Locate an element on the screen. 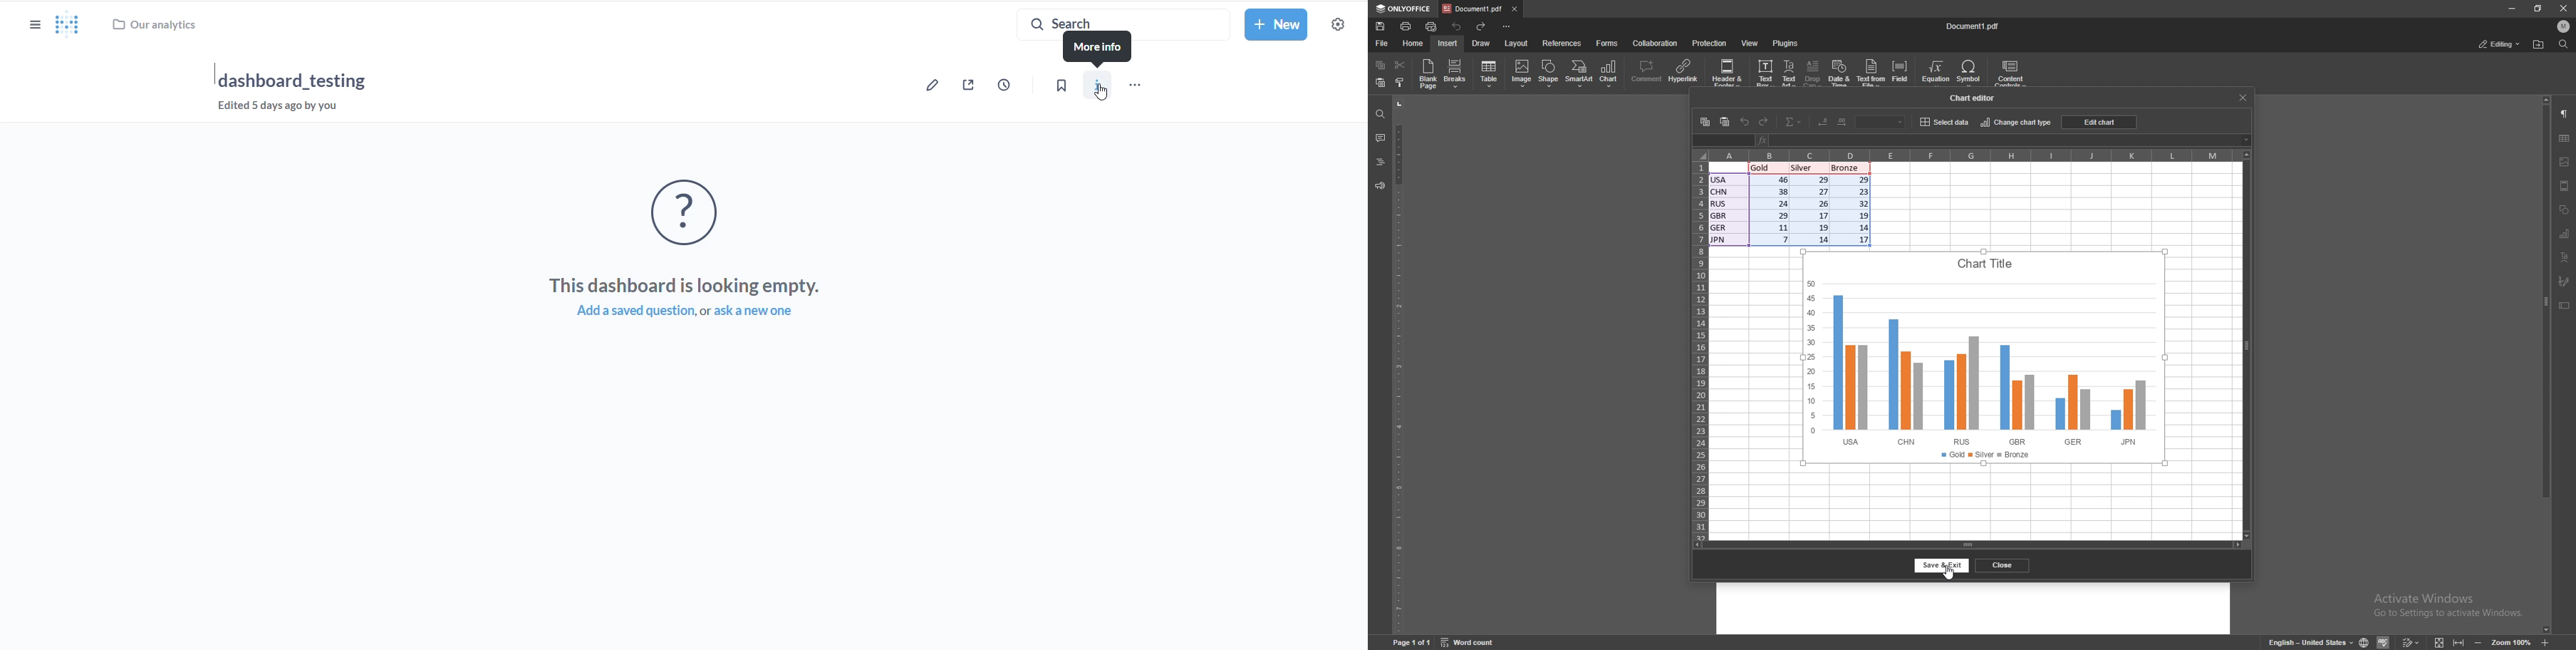 The image size is (2576, 672). copy is located at coordinates (1379, 66).